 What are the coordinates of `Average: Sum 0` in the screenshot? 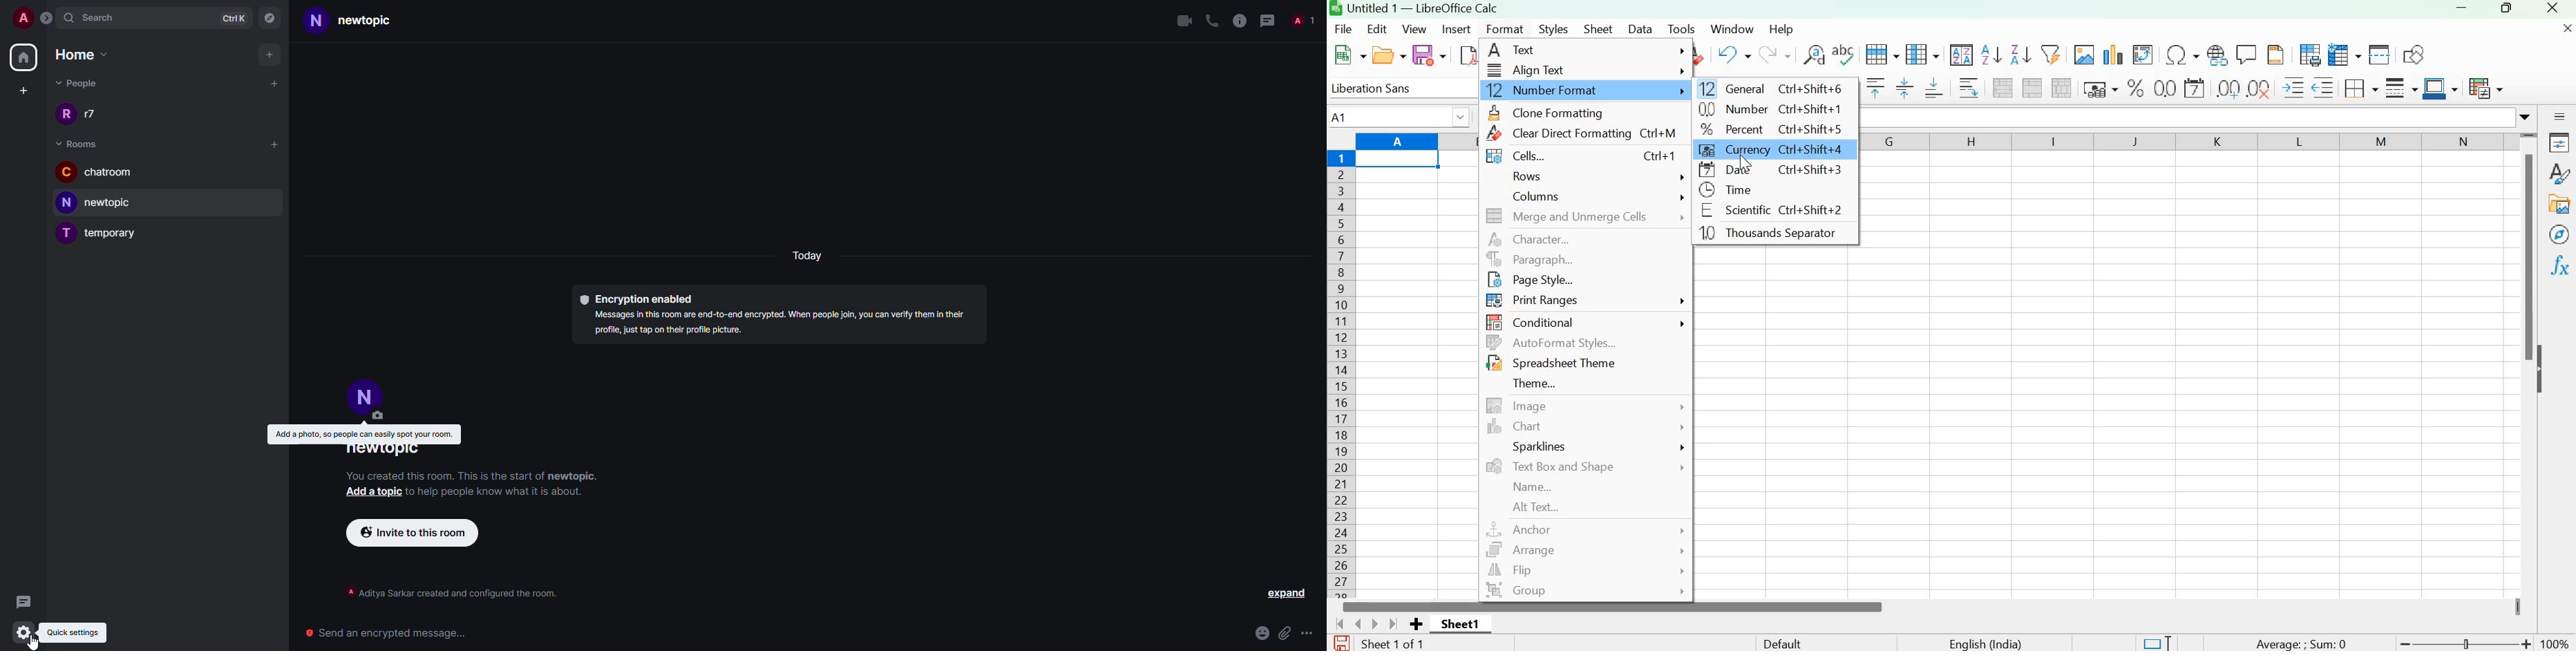 It's located at (2299, 643).